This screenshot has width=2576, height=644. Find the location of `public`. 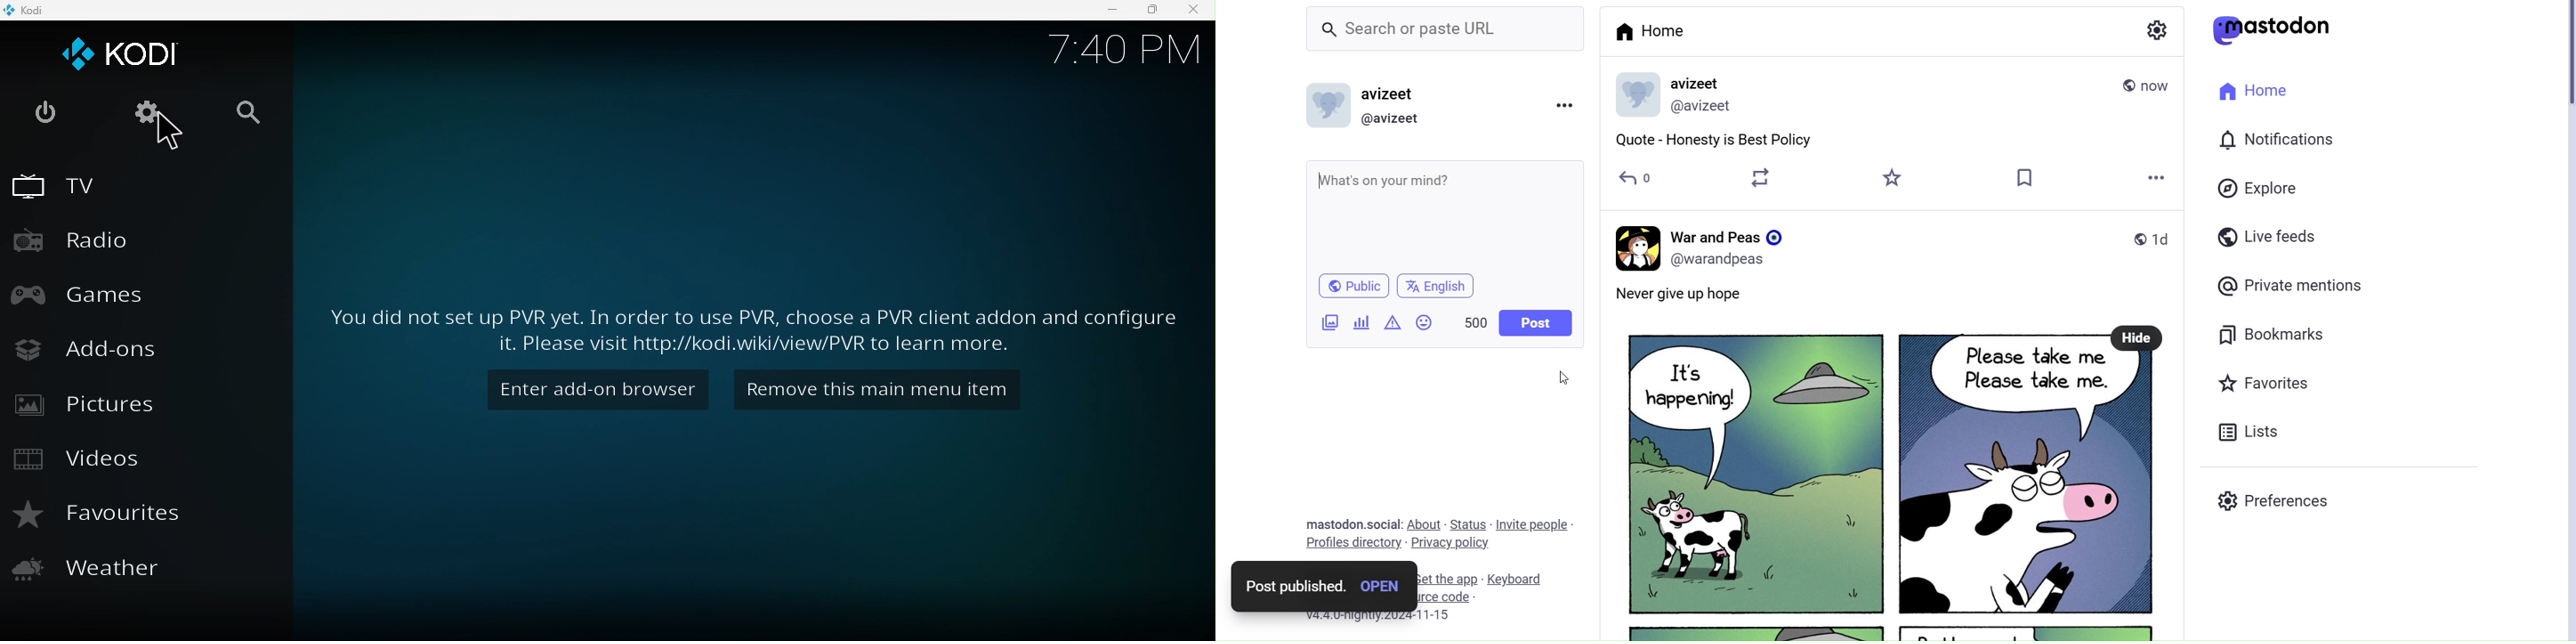

public is located at coordinates (2123, 86).